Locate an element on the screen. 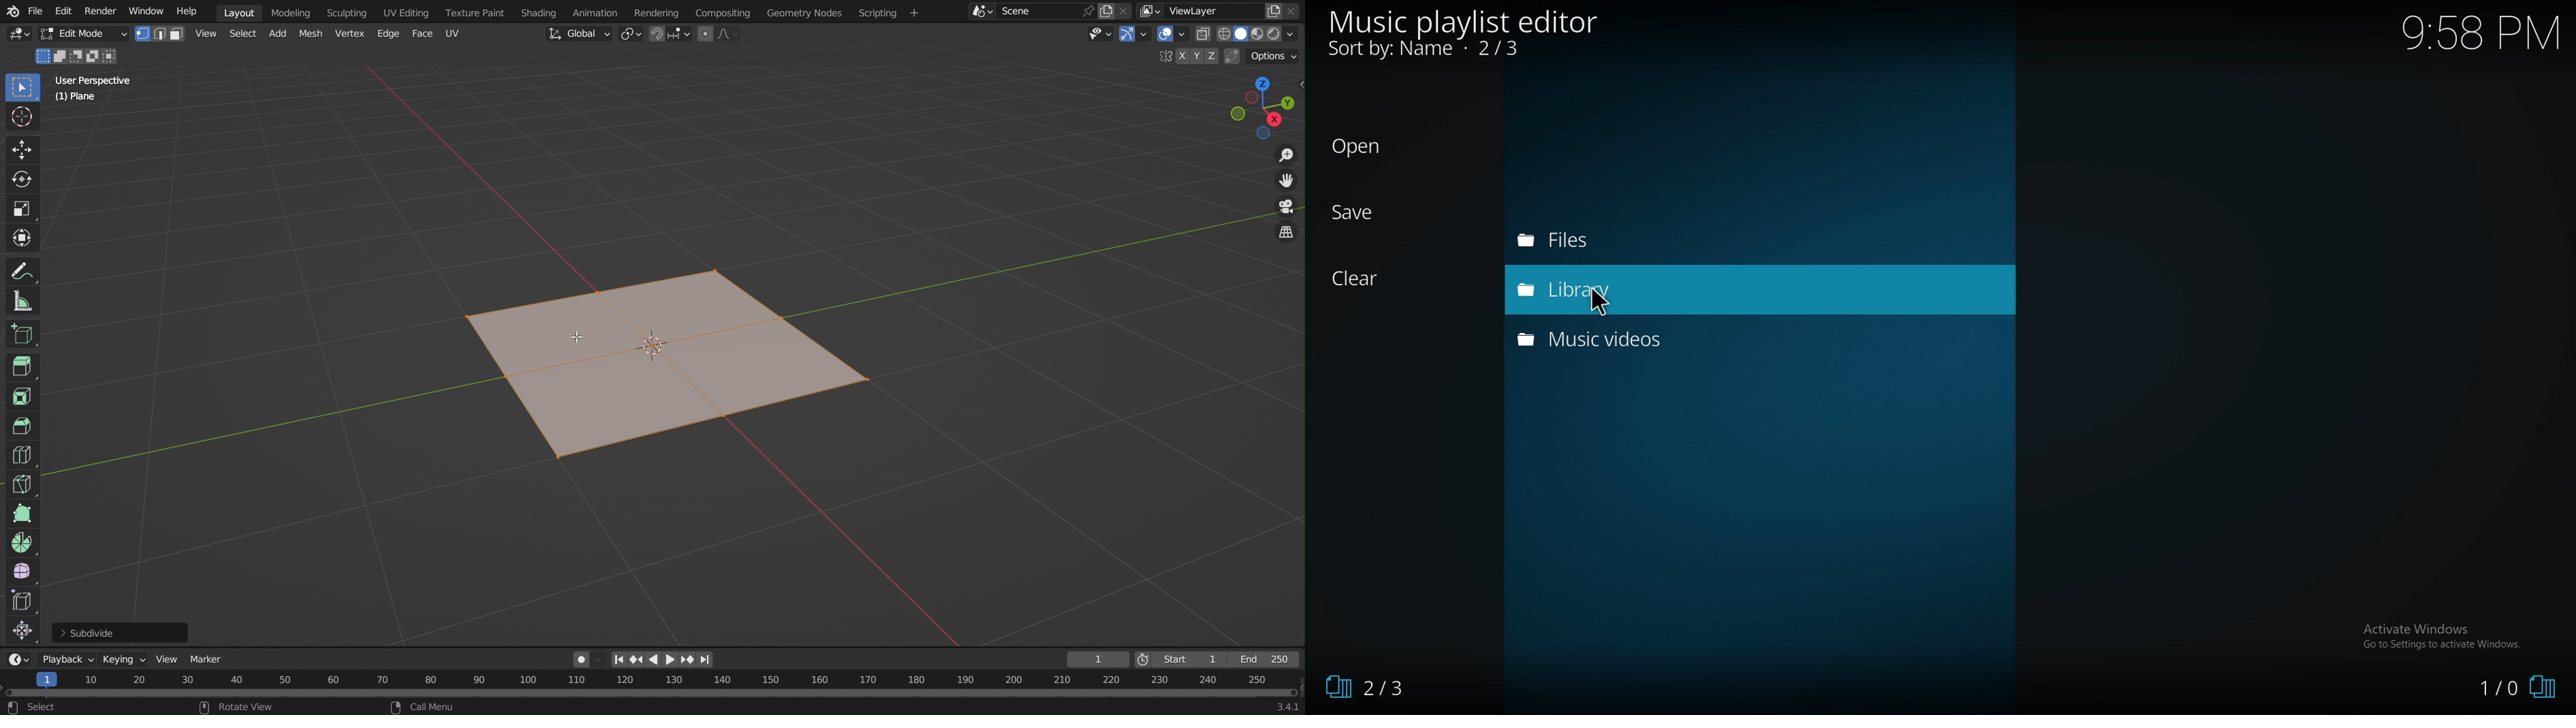 The image size is (2576, 728). Add is located at coordinates (276, 35).